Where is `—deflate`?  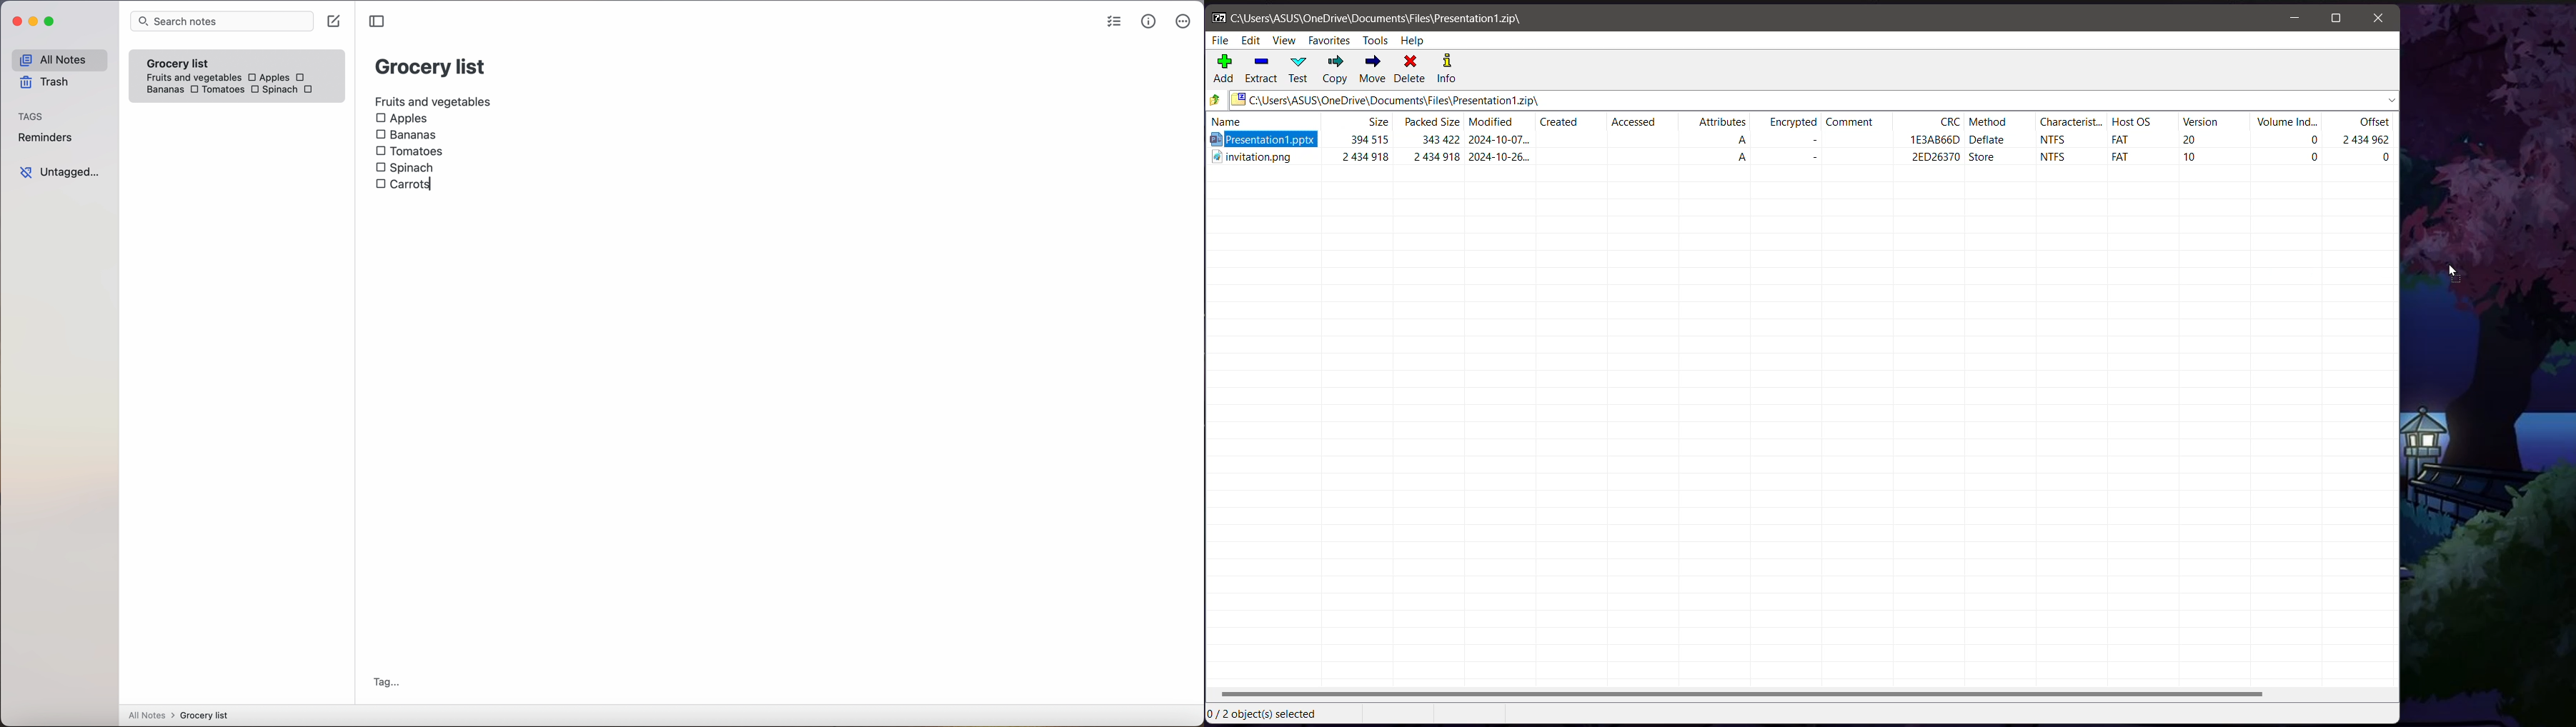 —deflate is located at coordinates (1998, 141).